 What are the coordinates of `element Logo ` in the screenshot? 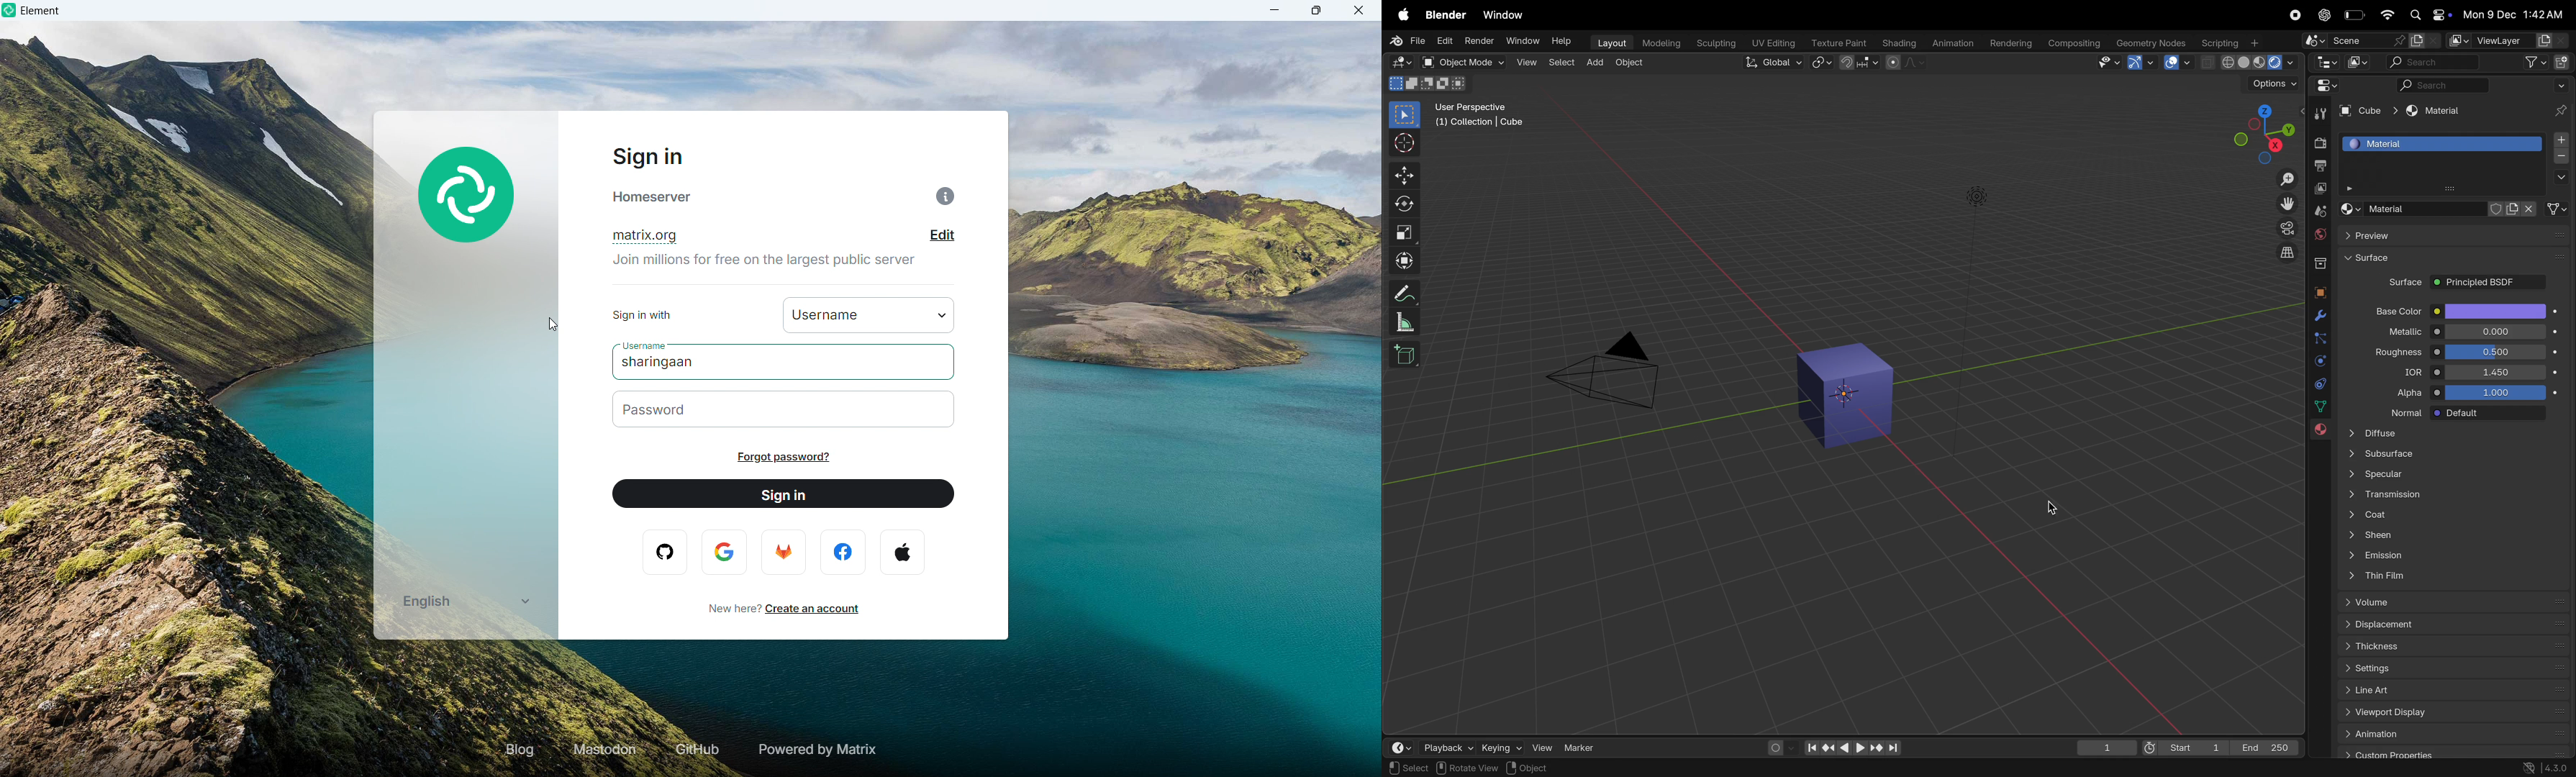 It's located at (468, 197).